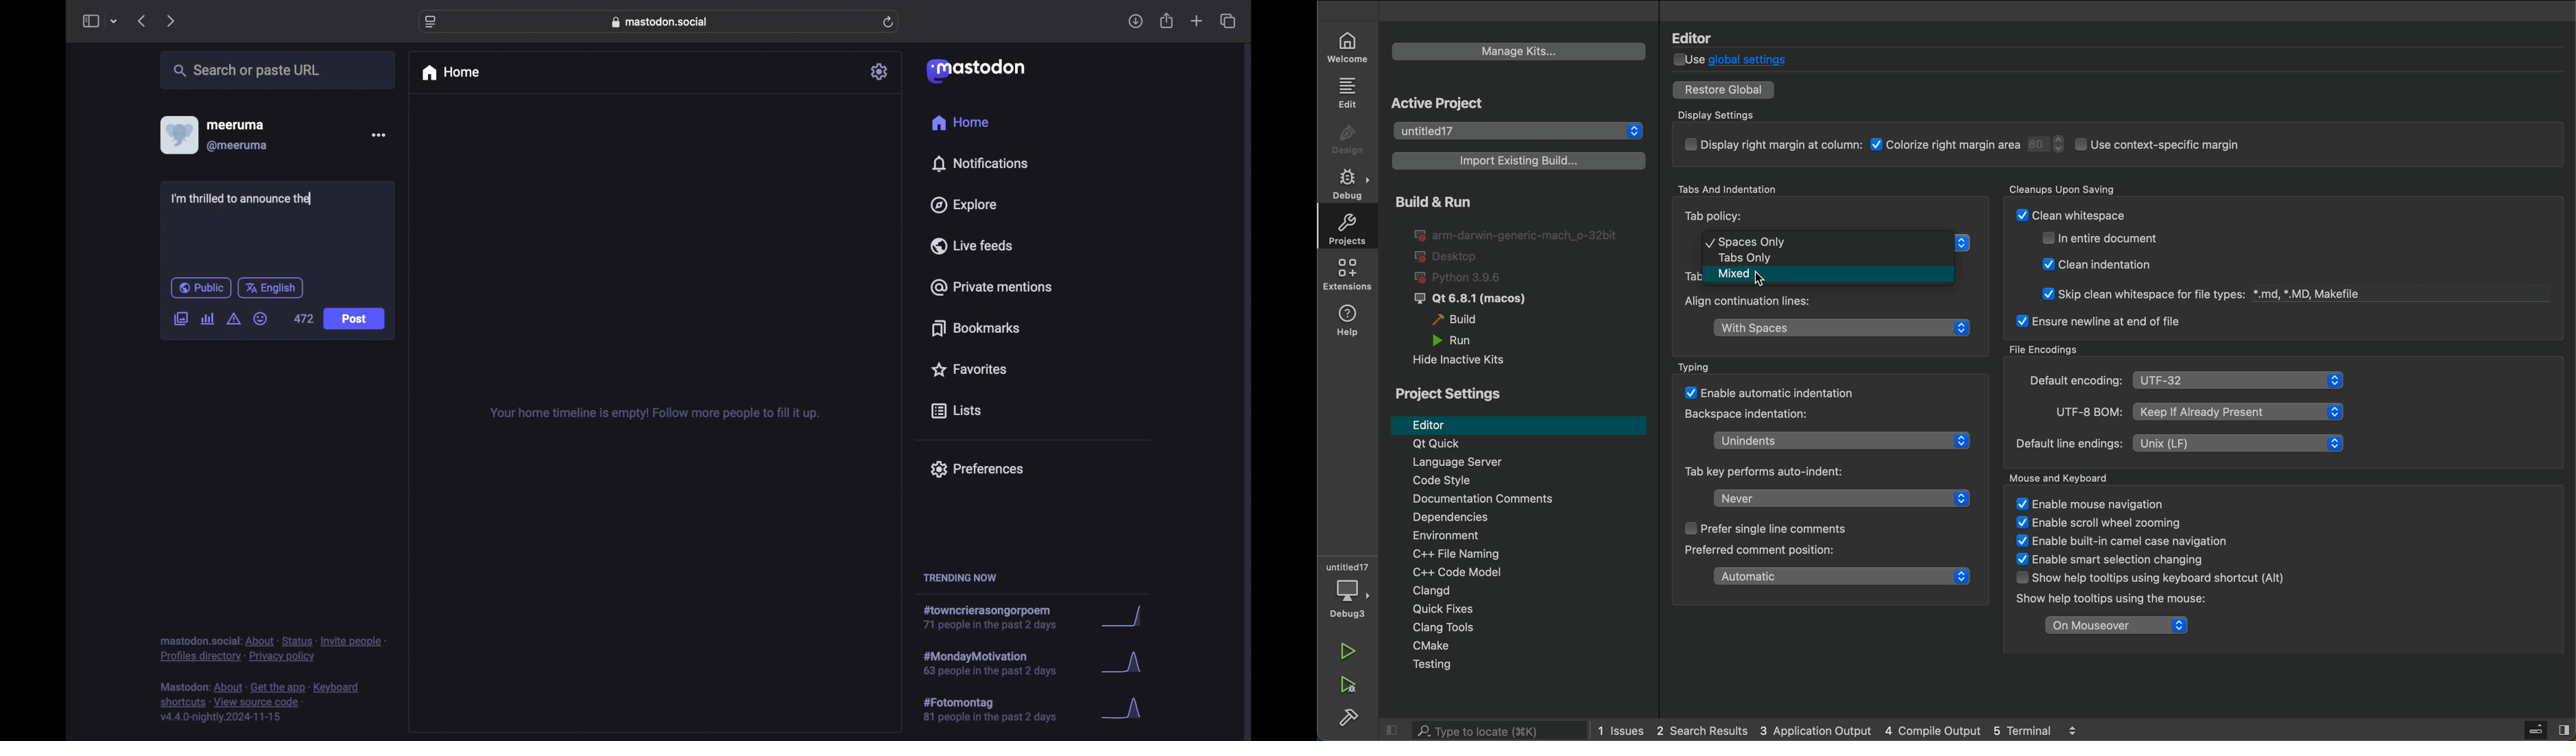  I want to click on mastodon, so click(976, 71).